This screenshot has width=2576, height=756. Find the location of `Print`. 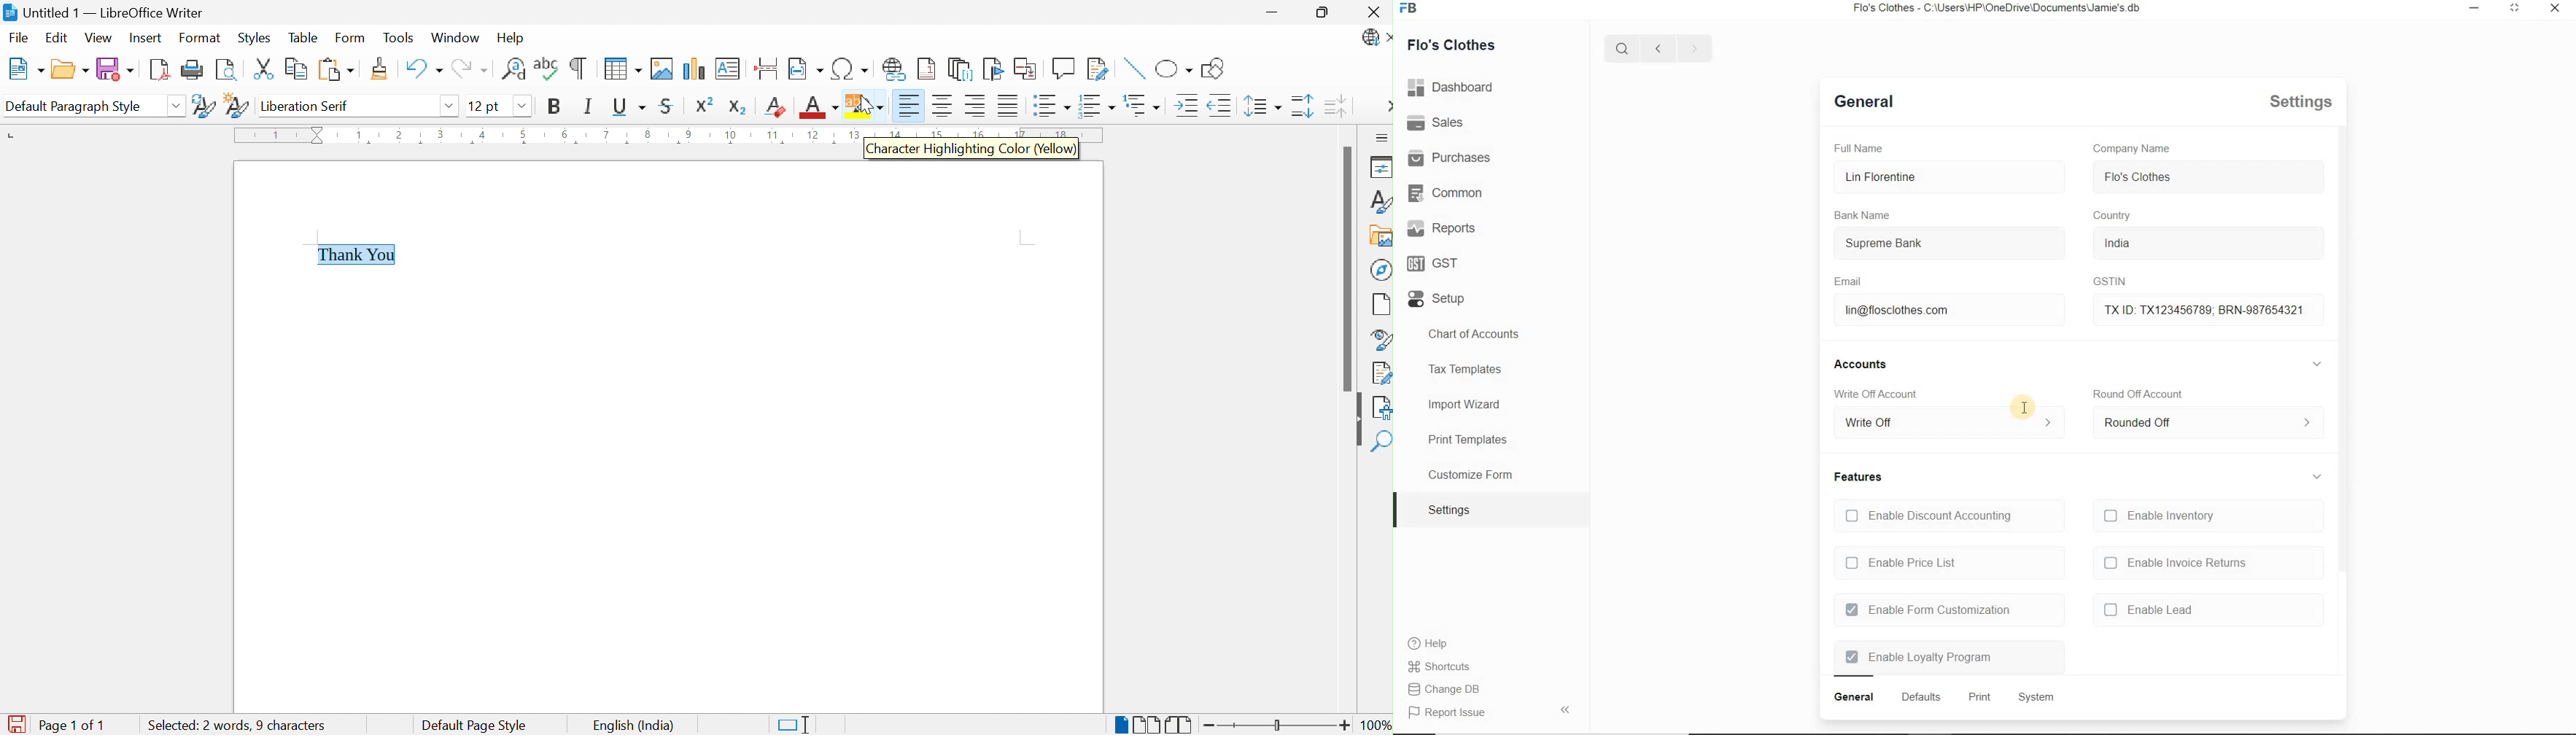

Print is located at coordinates (192, 69).